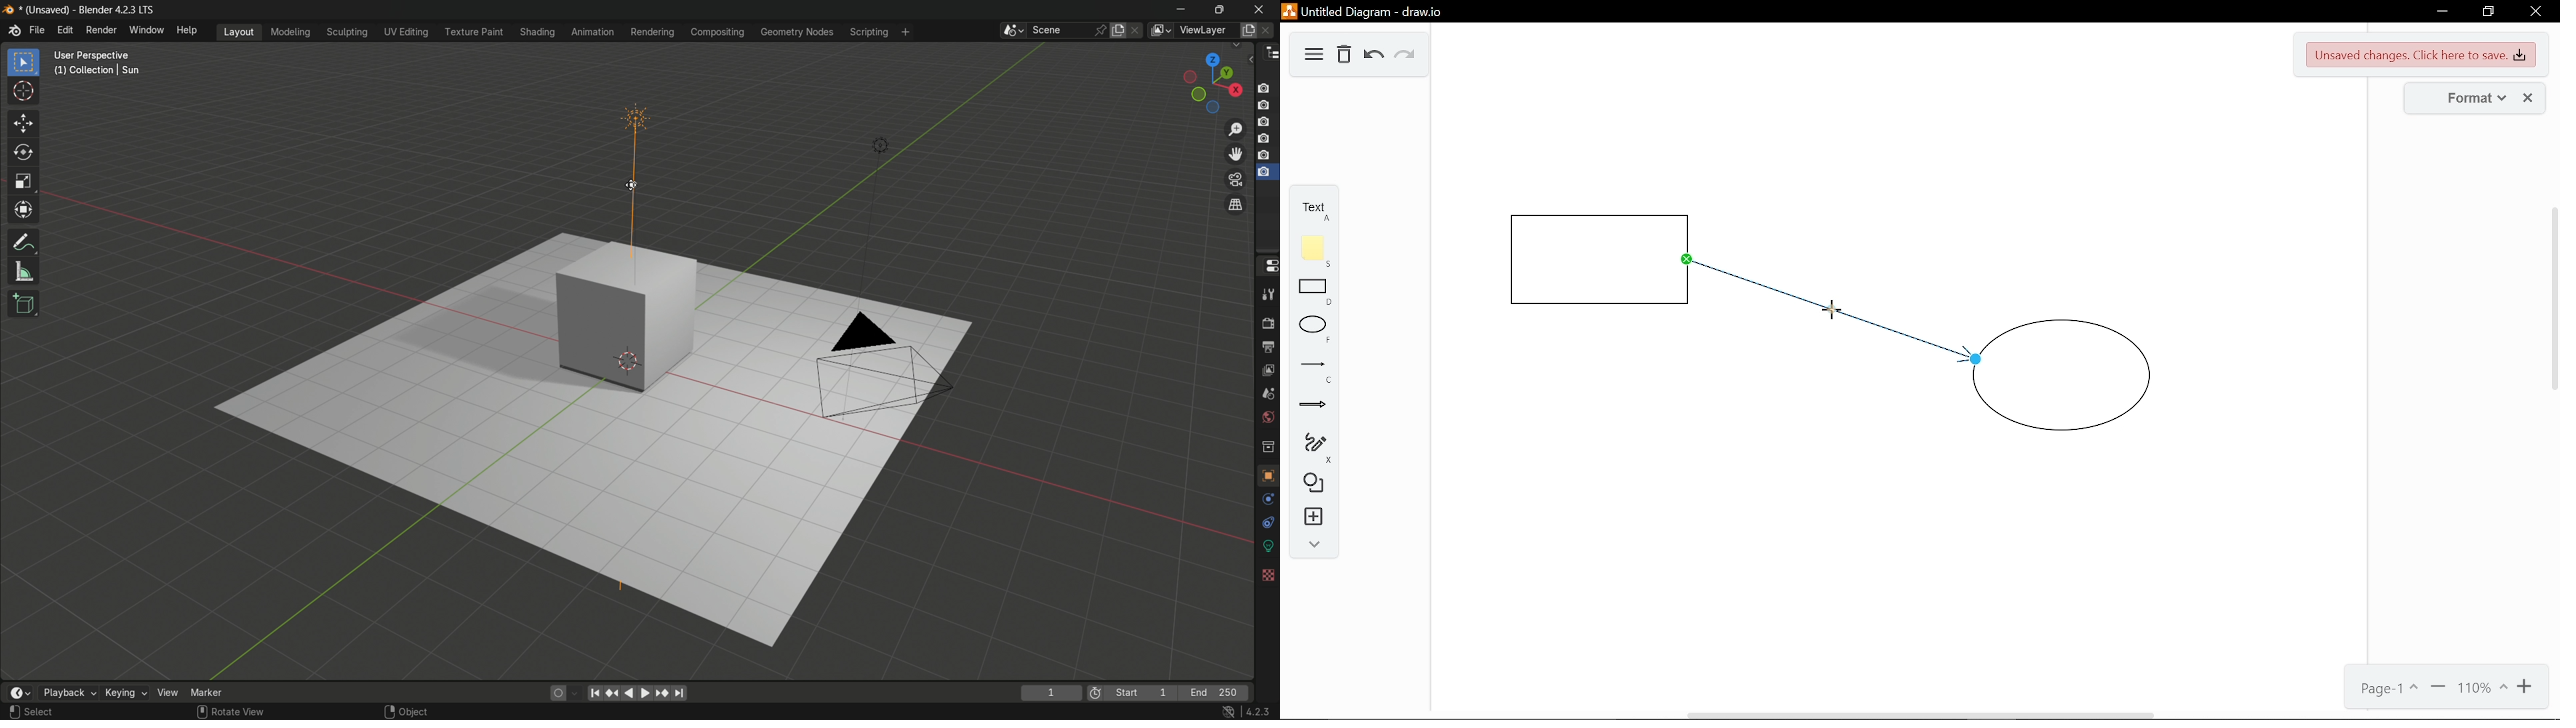 The image size is (2576, 728). Describe the element at coordinates (2543, 300) in the screenshot. I see `Scroll Bar` at that location.